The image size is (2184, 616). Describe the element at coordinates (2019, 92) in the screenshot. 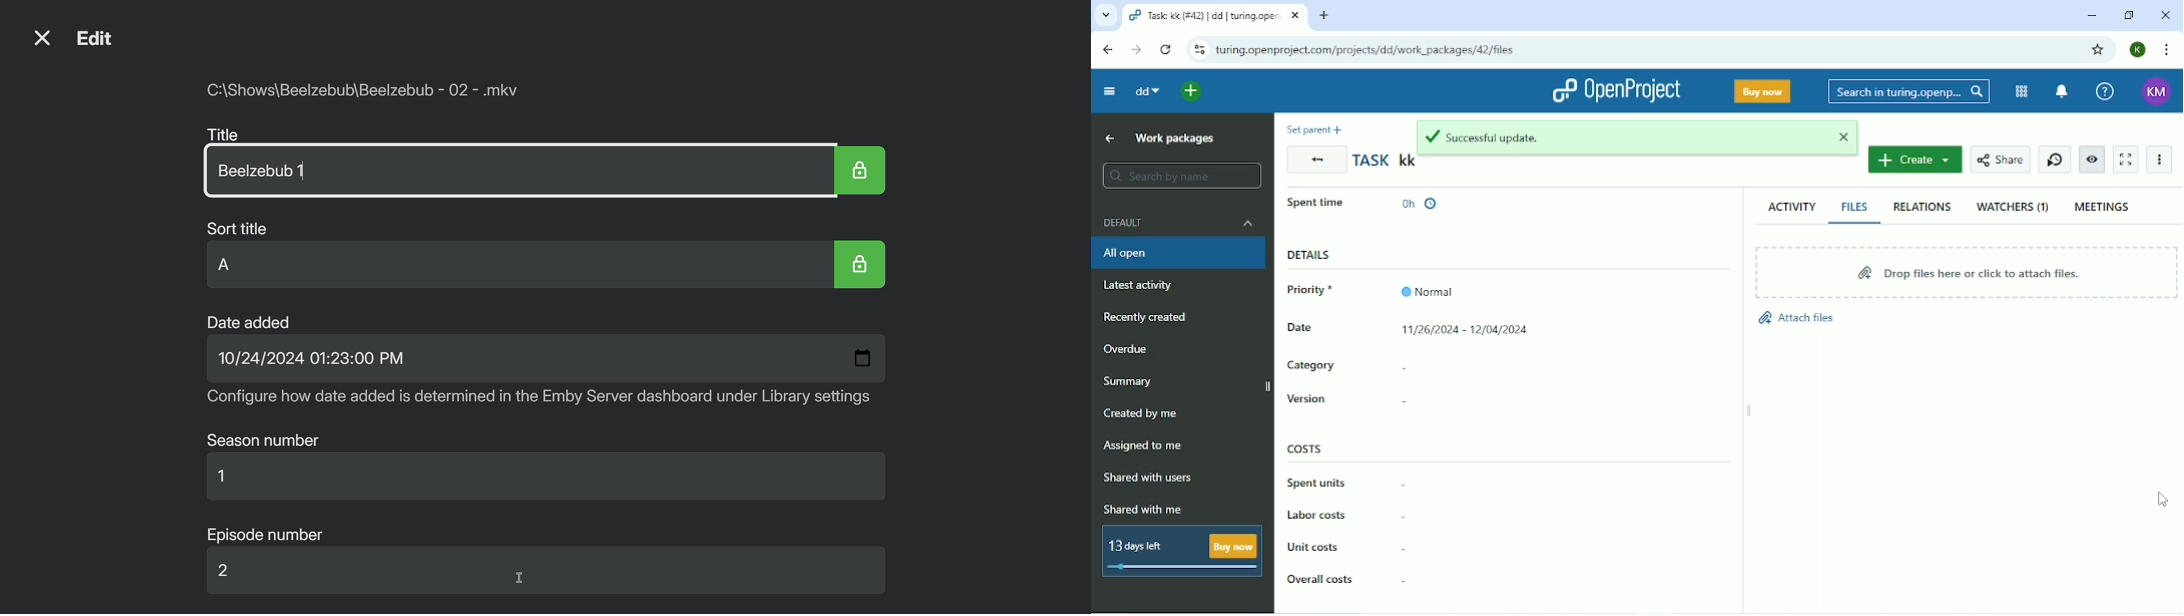

I see `Modules` at that location.